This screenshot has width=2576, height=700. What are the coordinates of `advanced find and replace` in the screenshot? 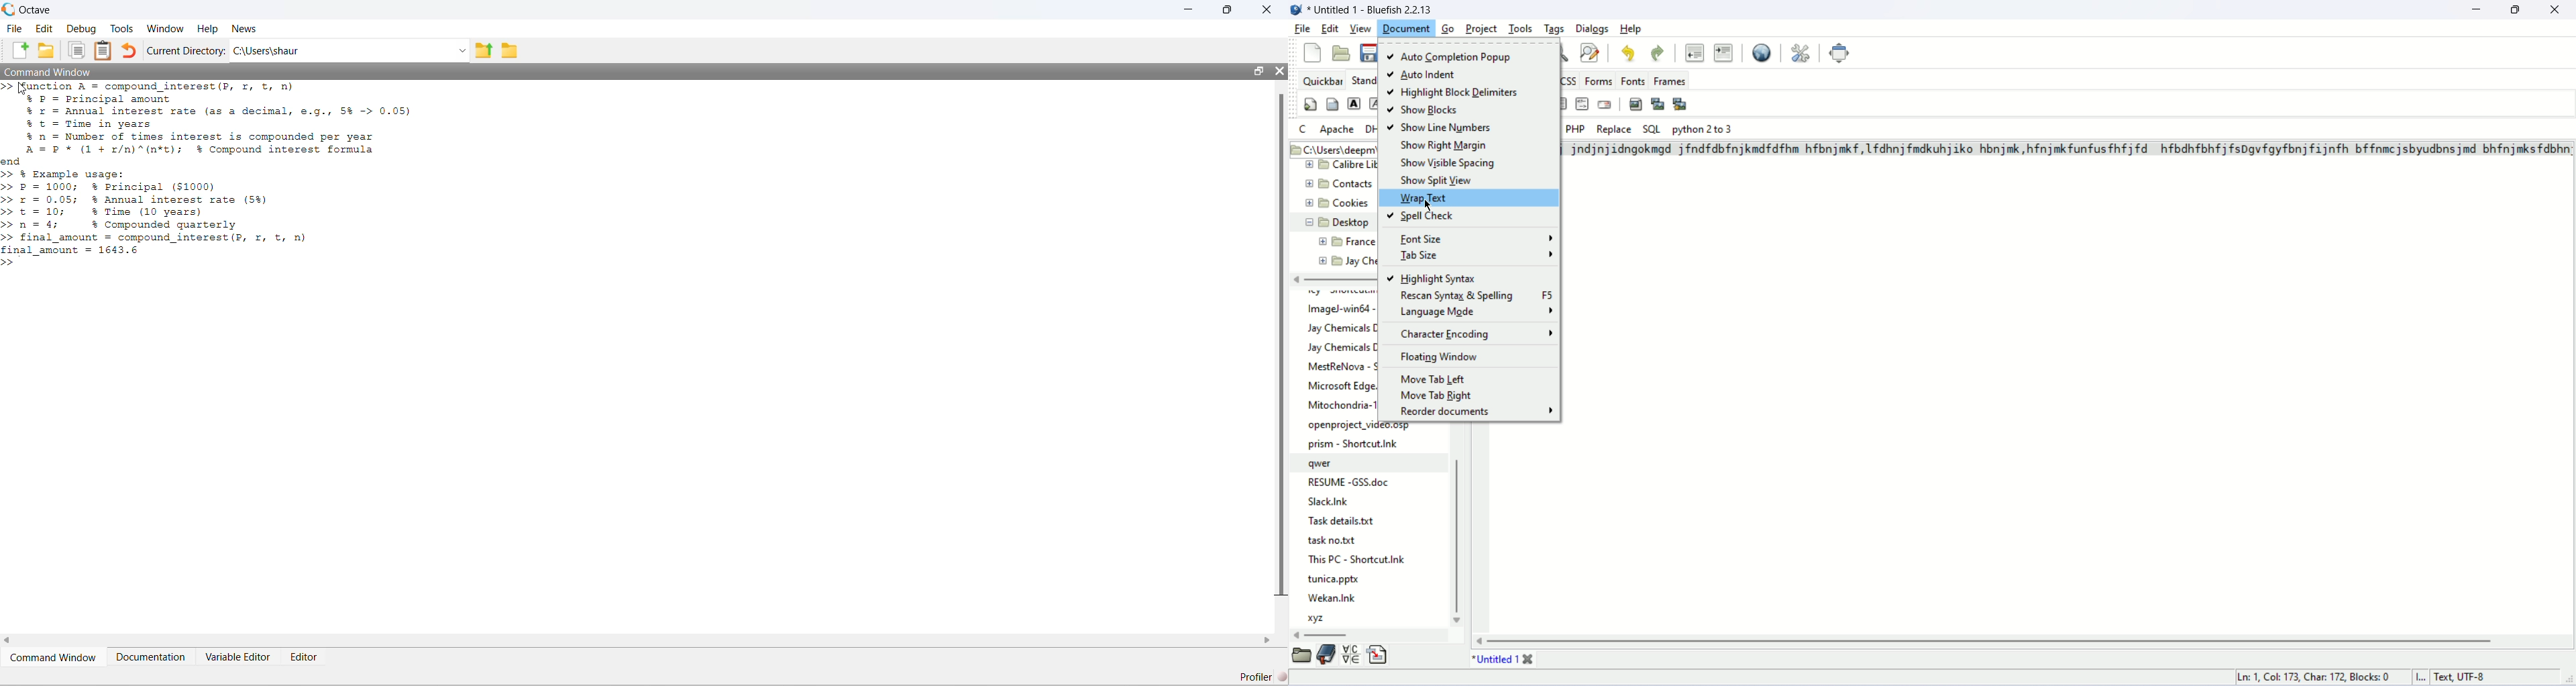 It's located at (1592, 52).